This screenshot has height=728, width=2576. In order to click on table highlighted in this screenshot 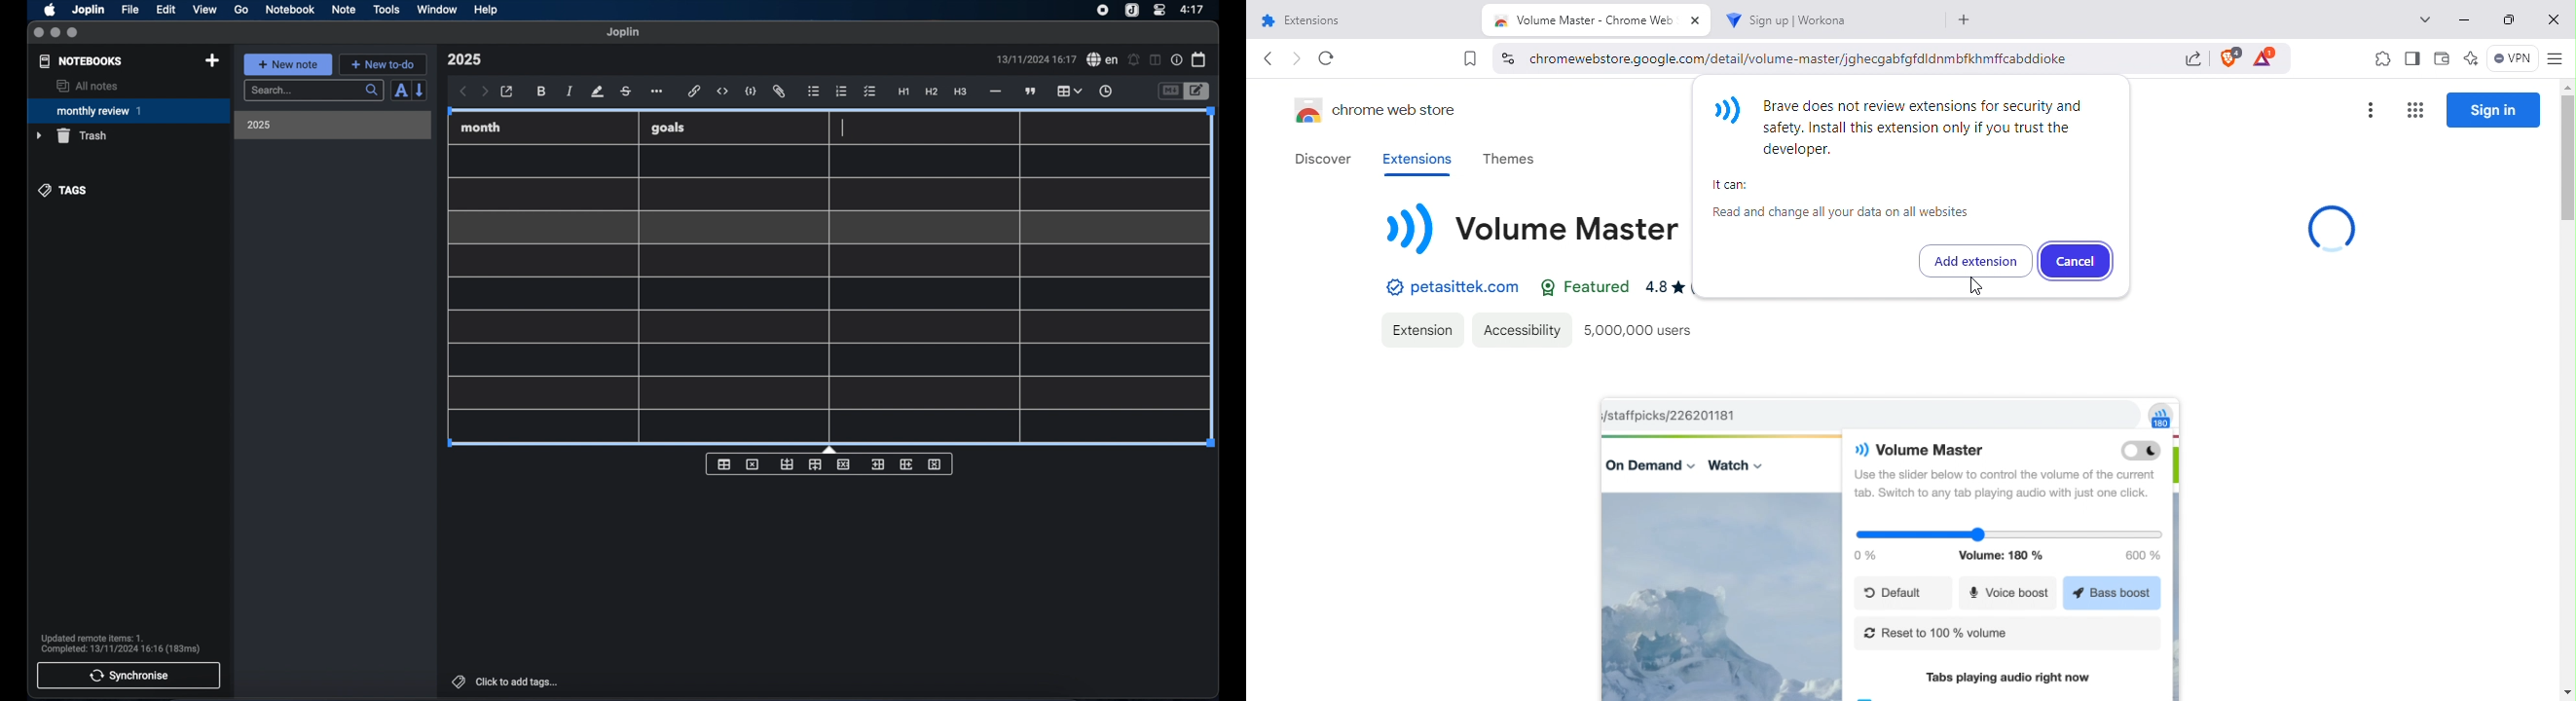, I will do `click(1068, 91)`.